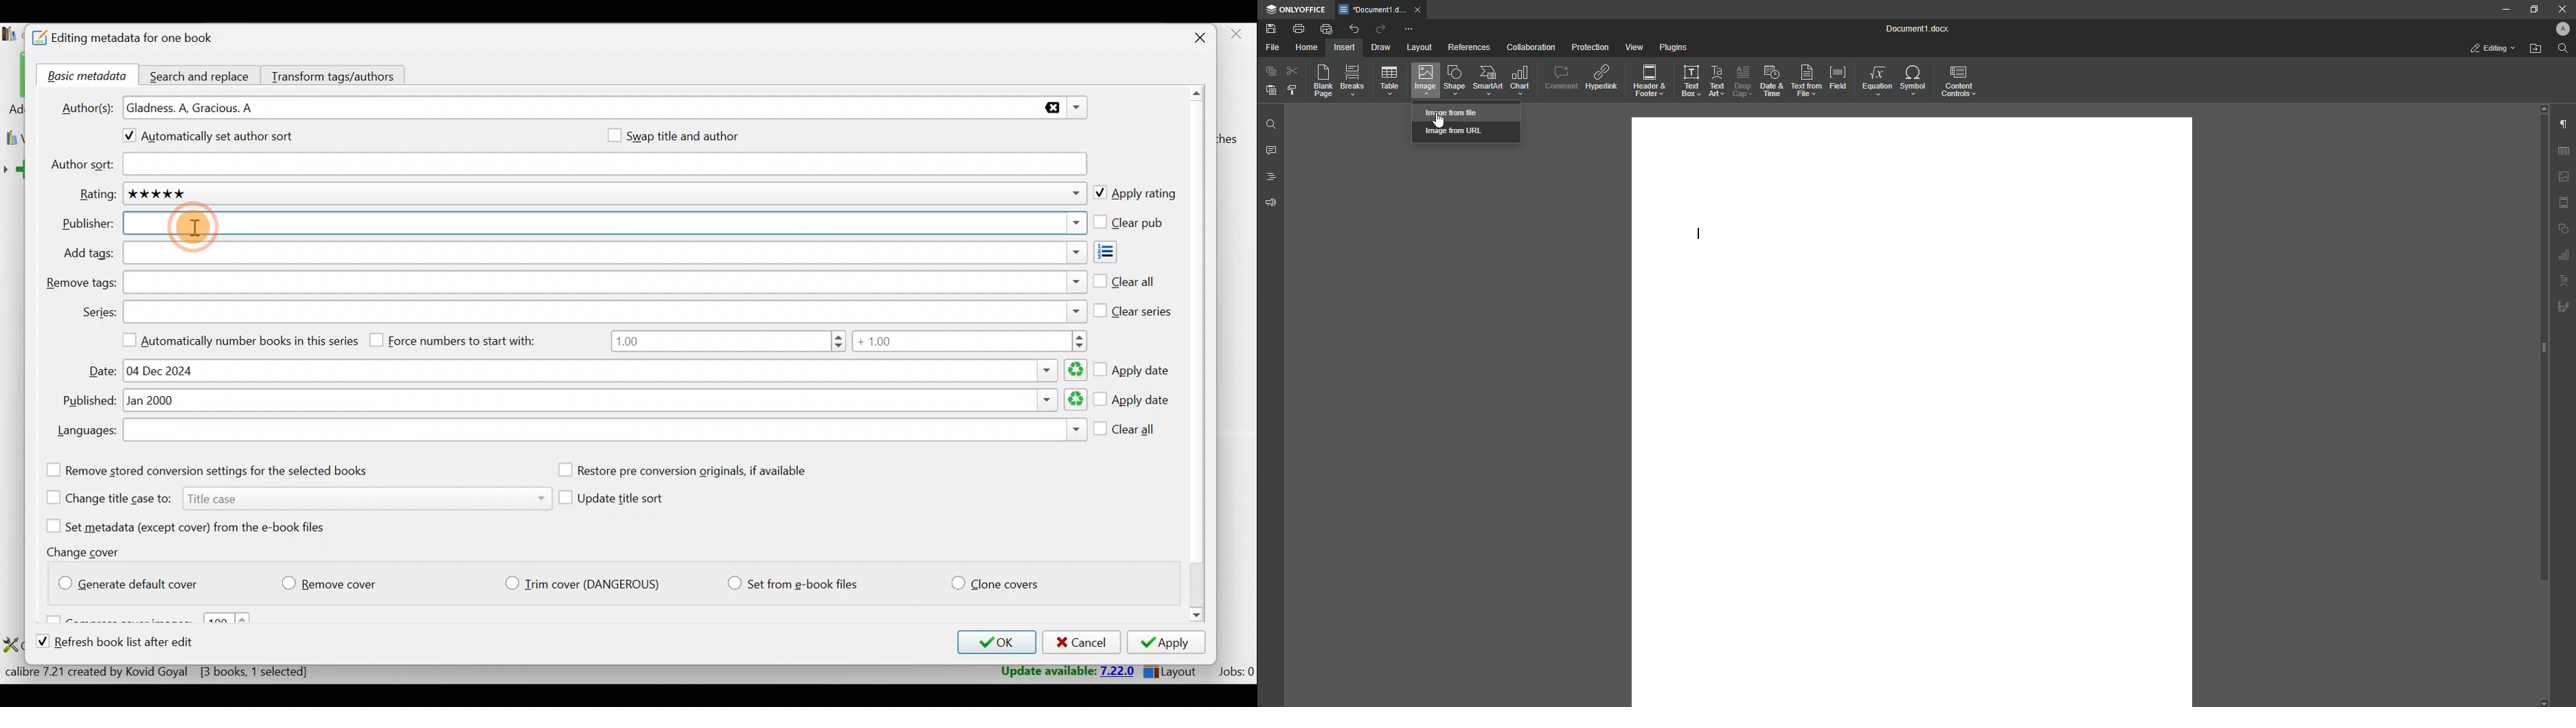 The image size is (2576, 728). What do you see at coordinates (85, 432) in the screenshot?
I see `Languages:` at bounding box center [85, 432].